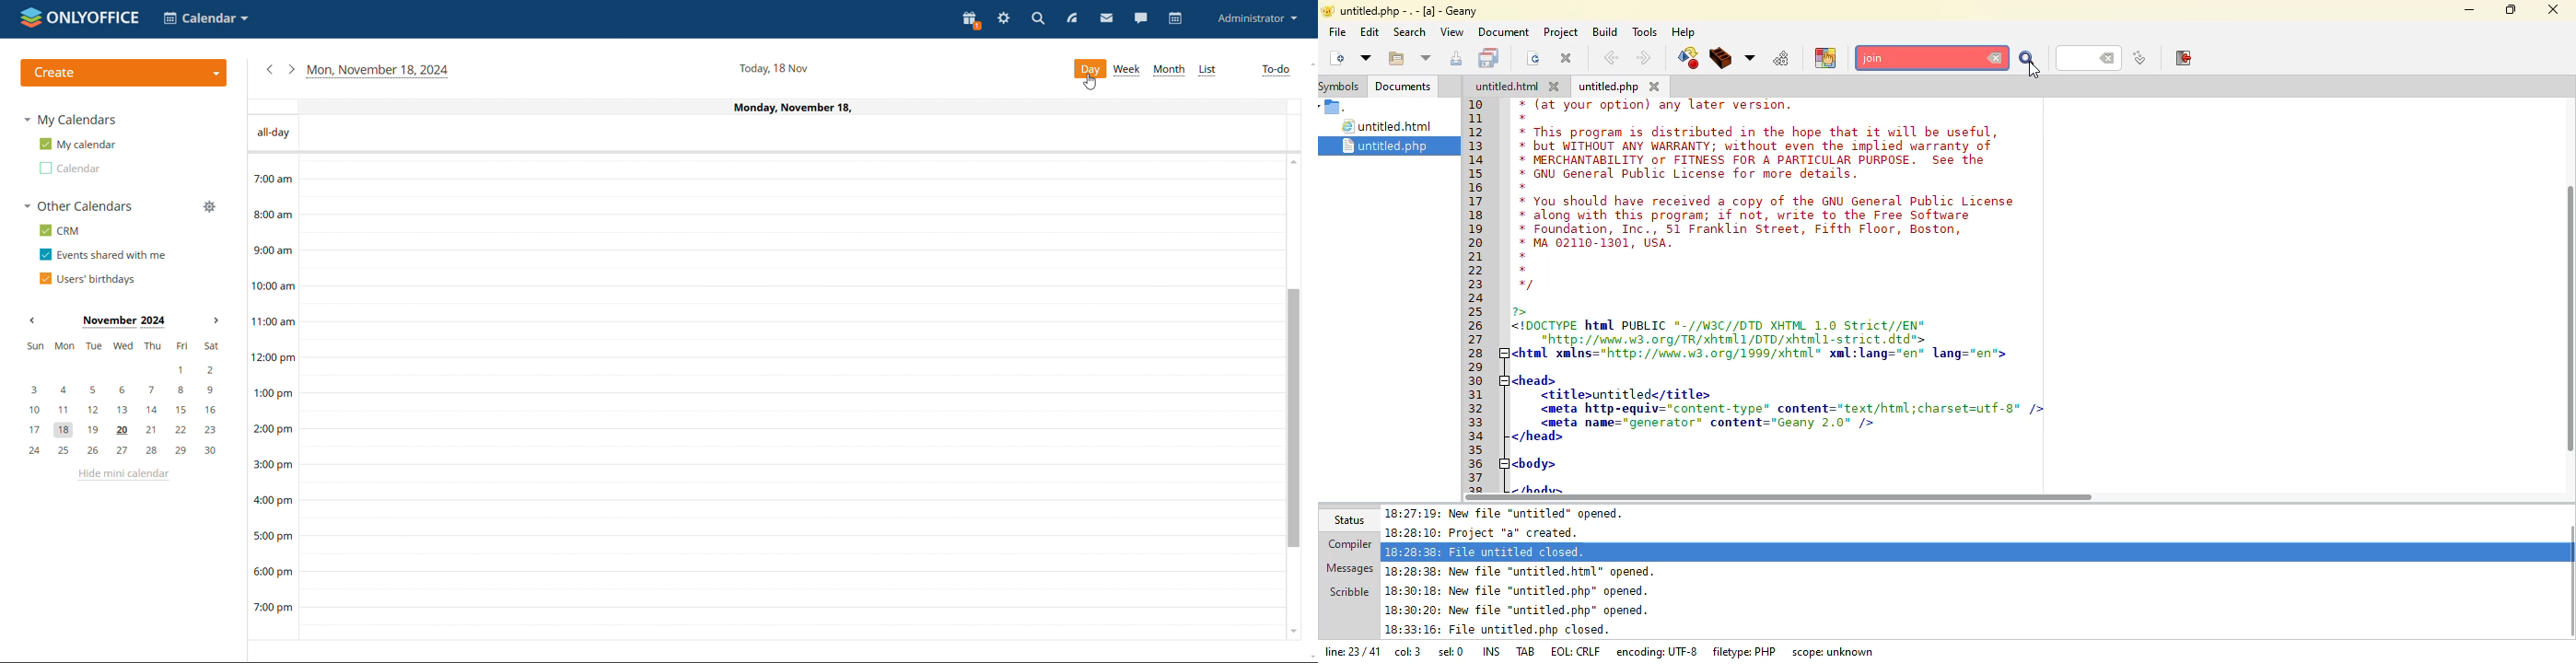 The width and height of the screenshot is (2576, 672). I want to click on next, so click(1643, 58).